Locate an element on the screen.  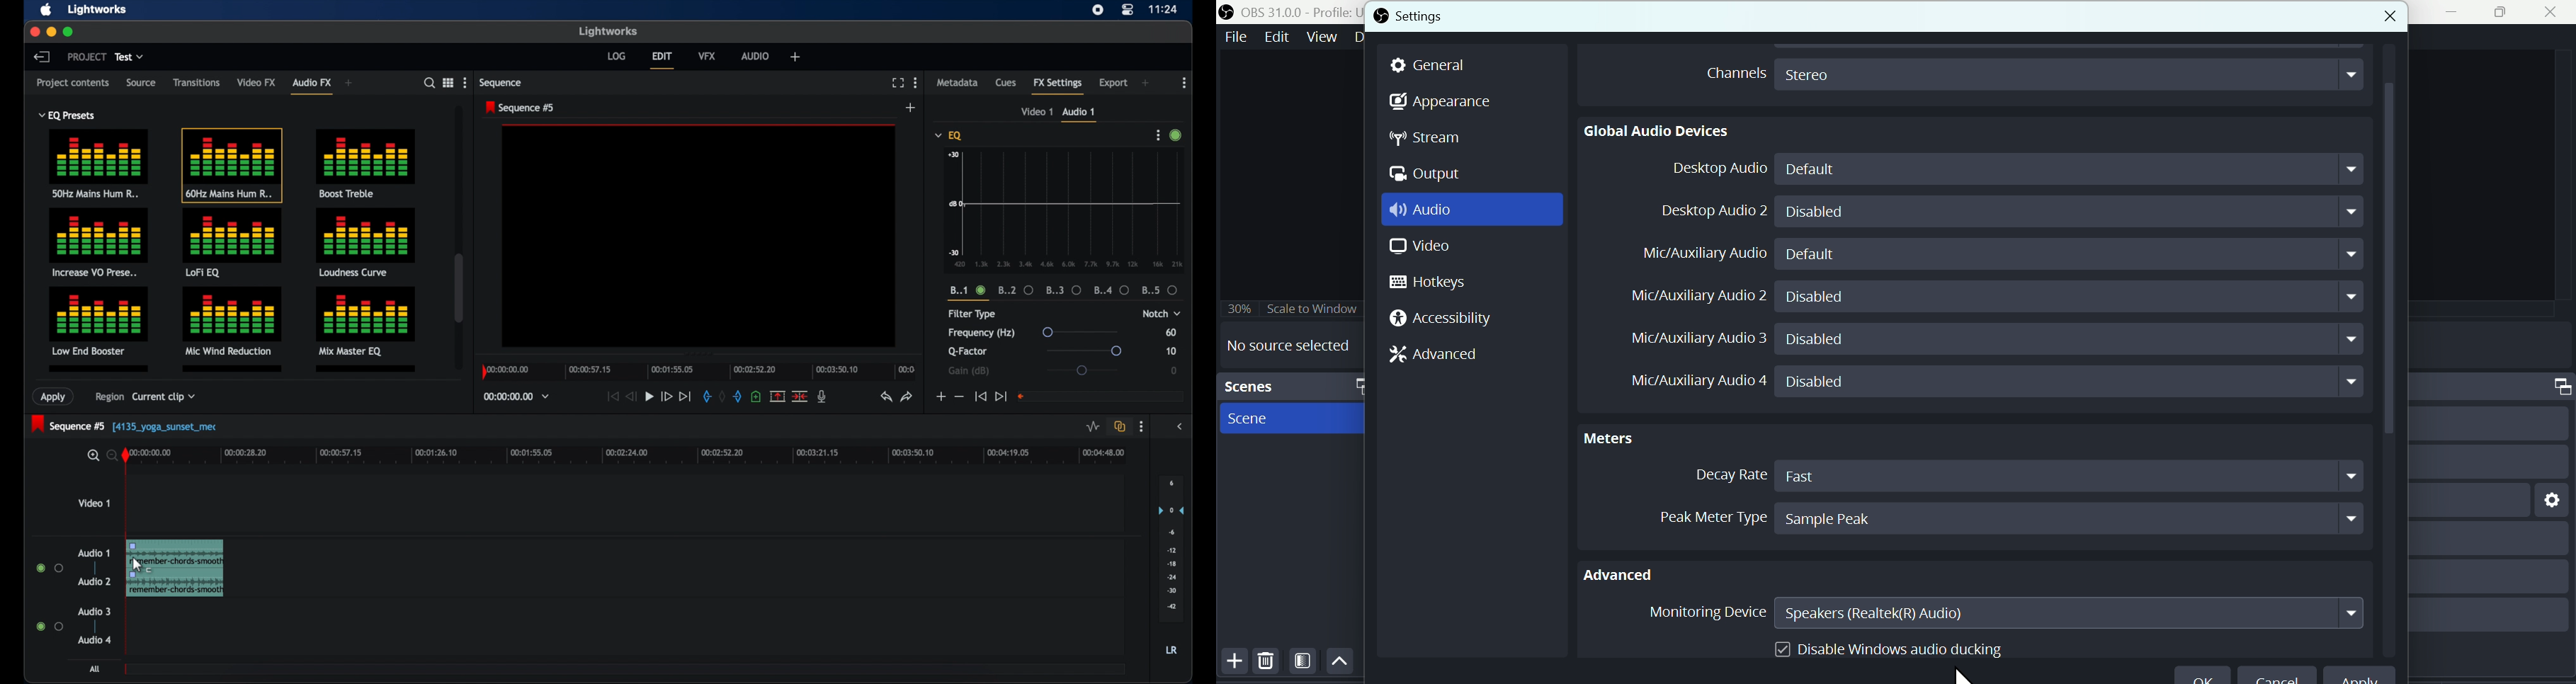
metadata is located at coordinates (958, 82).